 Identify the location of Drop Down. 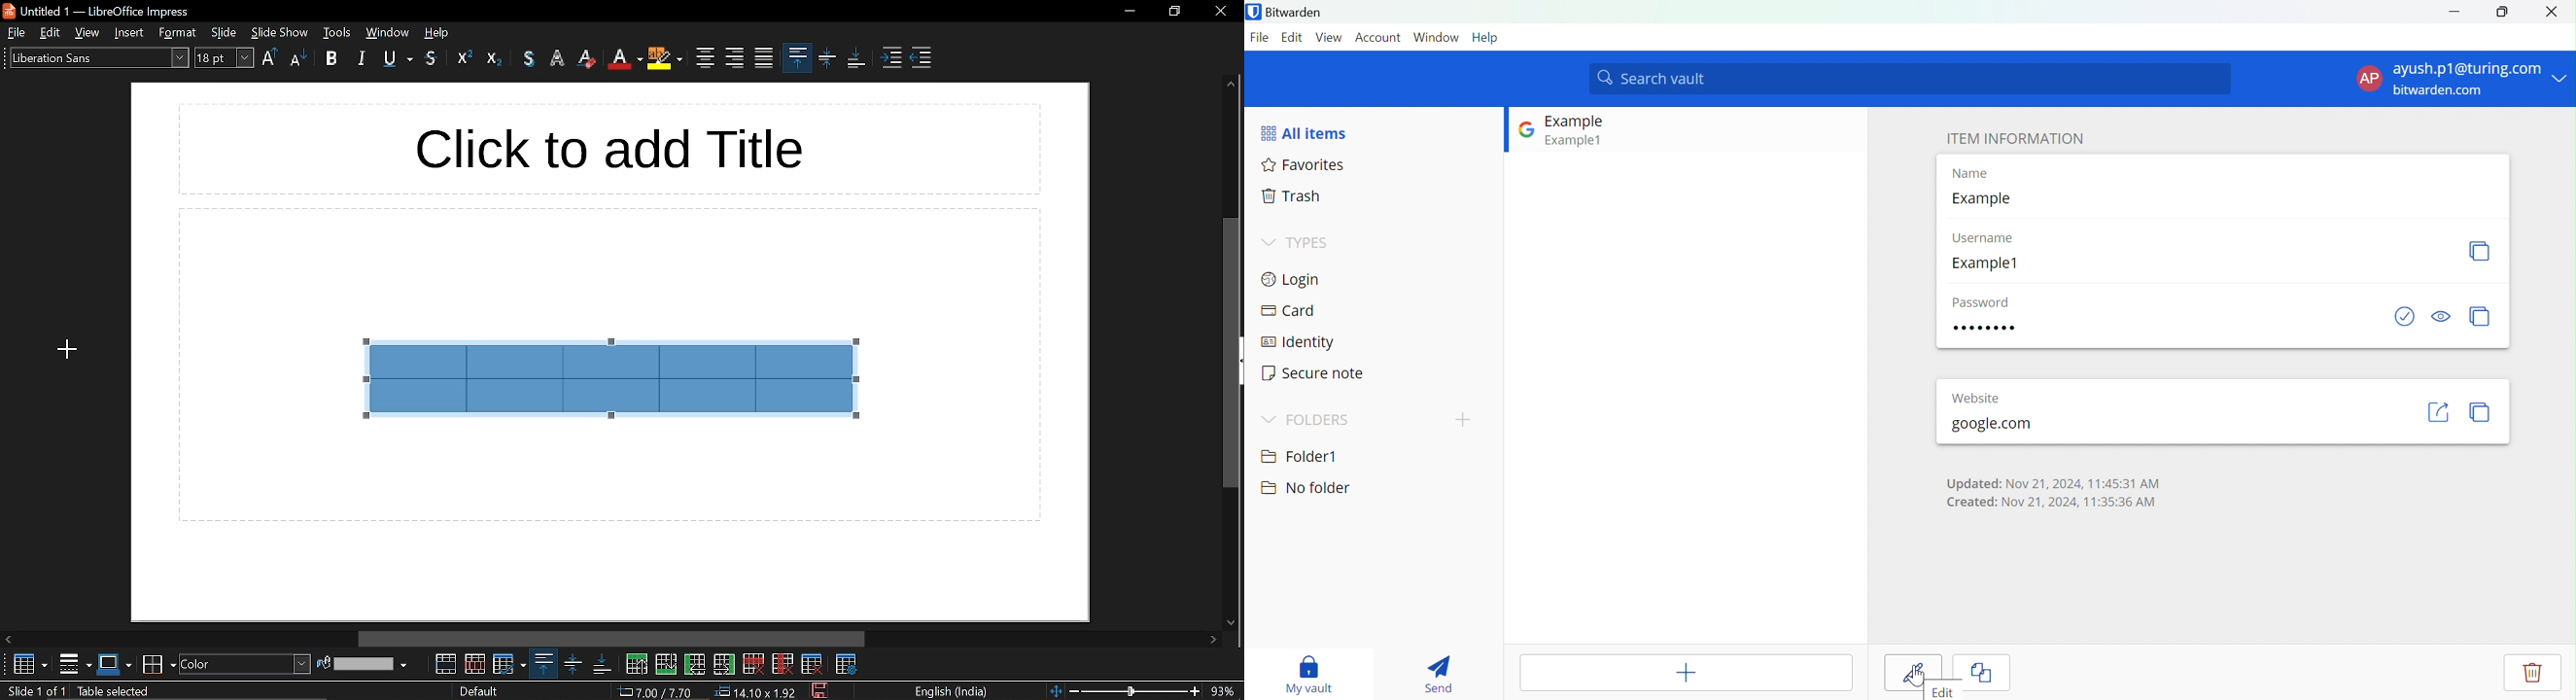
(2562, 74).